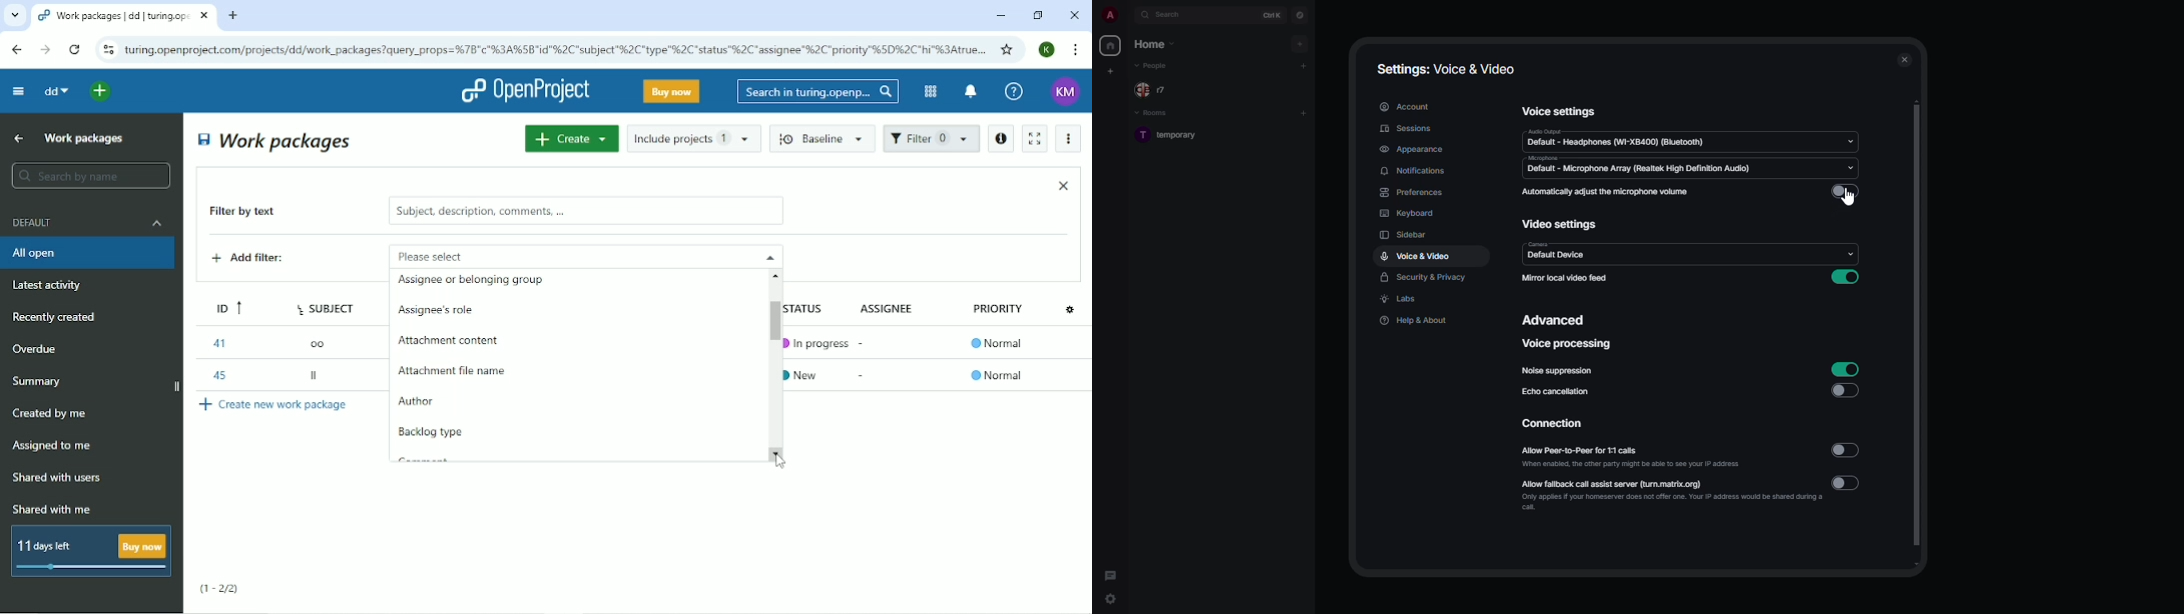 This screenshot has width=2184, height=616. Describe the element at coordinates (555, 48) in the screenshot. I see `Site address` at that location.